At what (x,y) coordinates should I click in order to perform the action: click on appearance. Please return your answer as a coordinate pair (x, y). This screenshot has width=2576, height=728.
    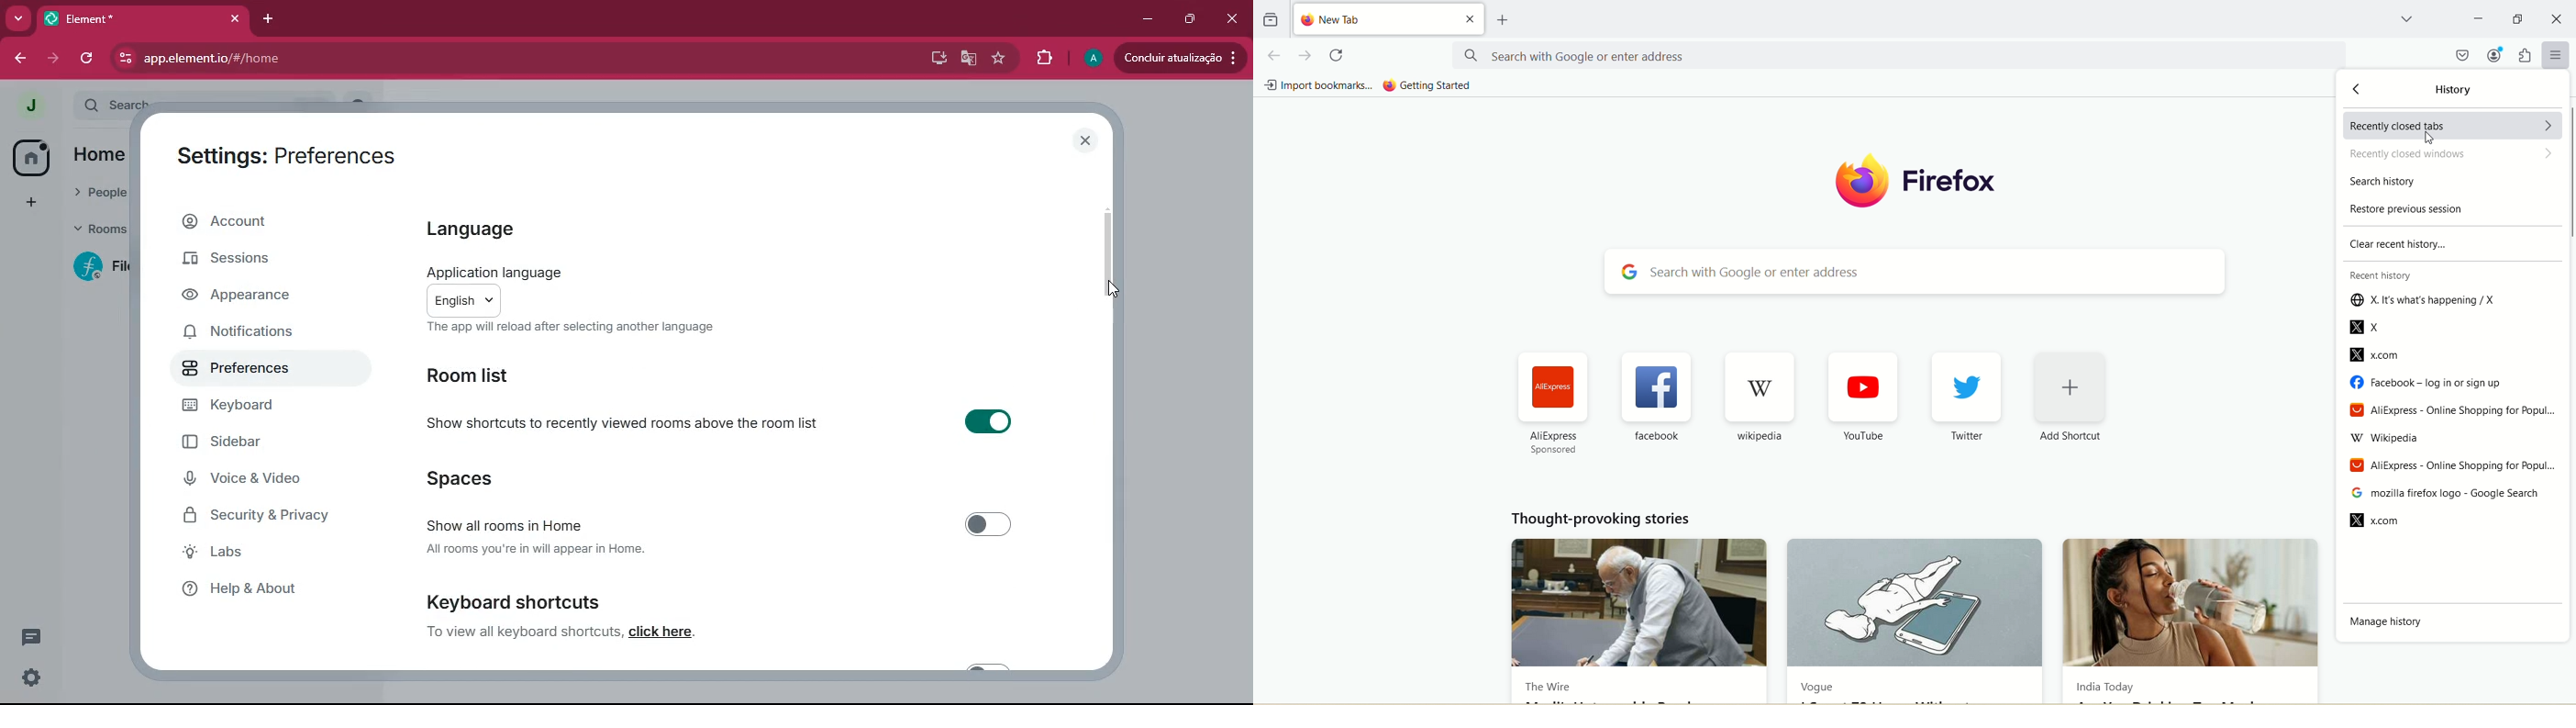
    Looking at the image, I should click on (245, 297).